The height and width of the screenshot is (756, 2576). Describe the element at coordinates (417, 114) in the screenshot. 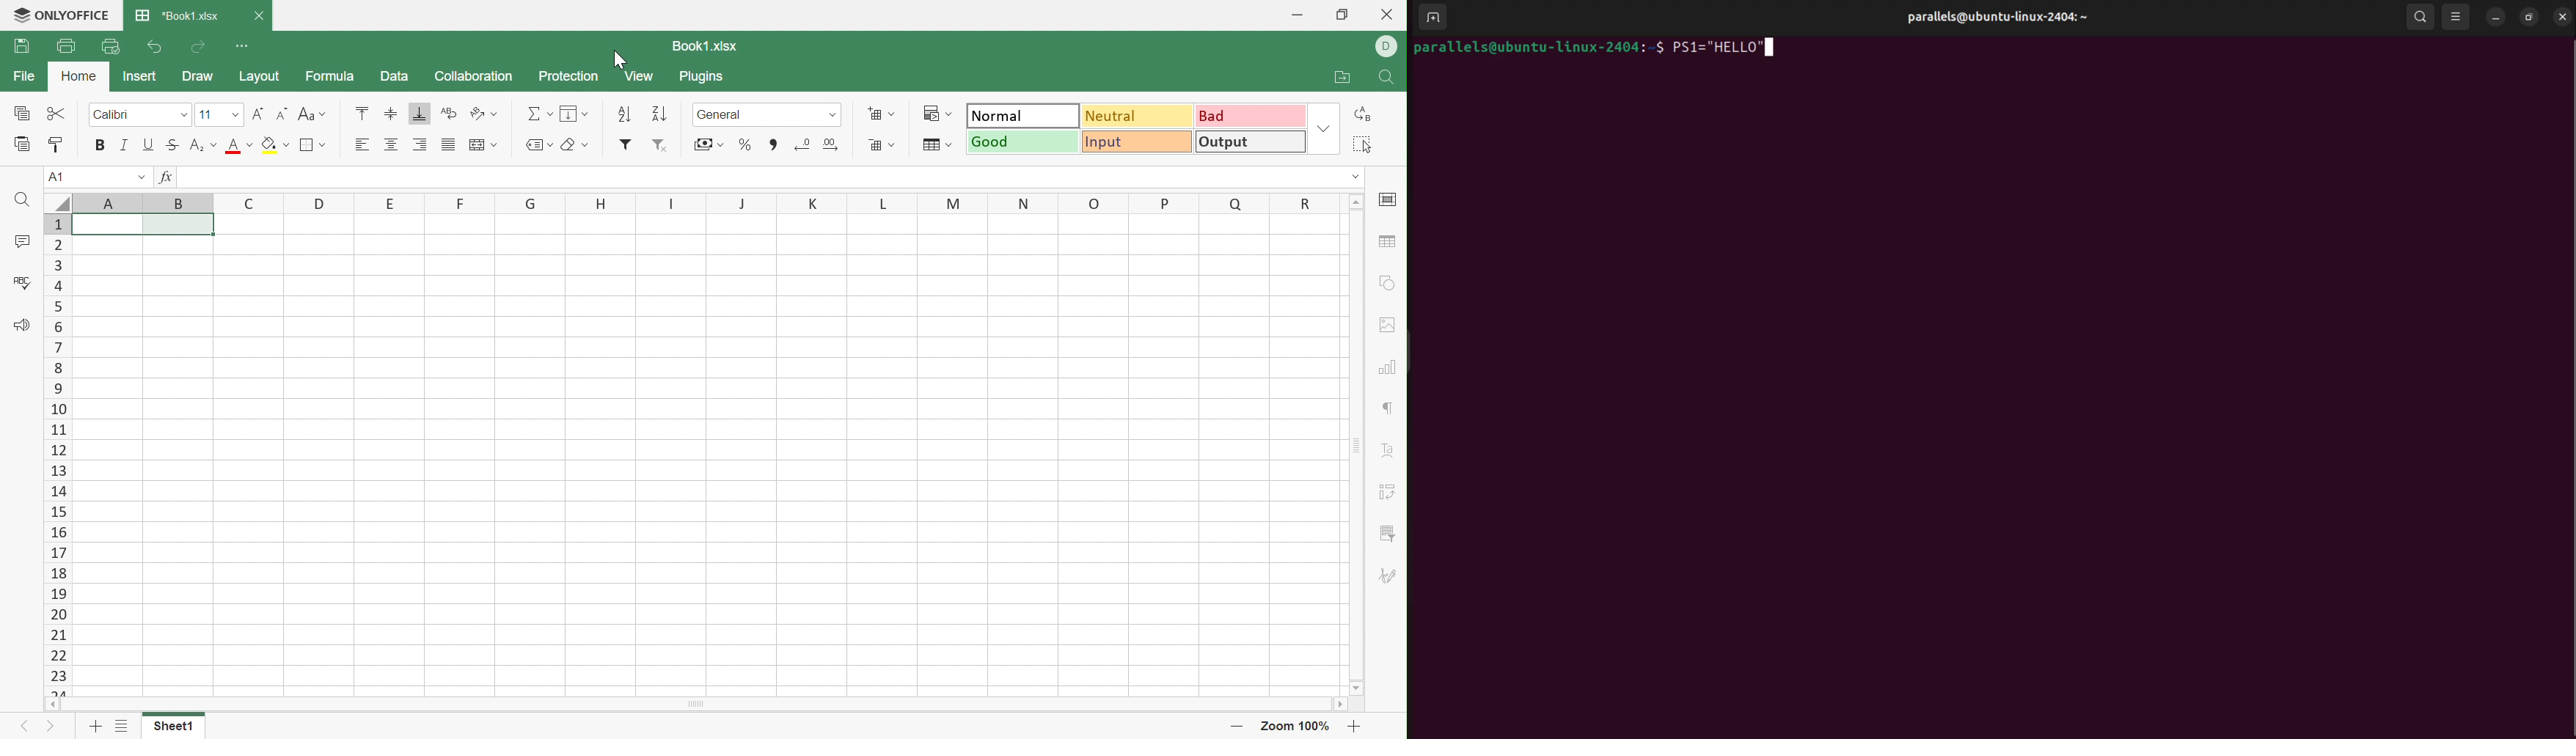

I see `Align Bottom` at that location.